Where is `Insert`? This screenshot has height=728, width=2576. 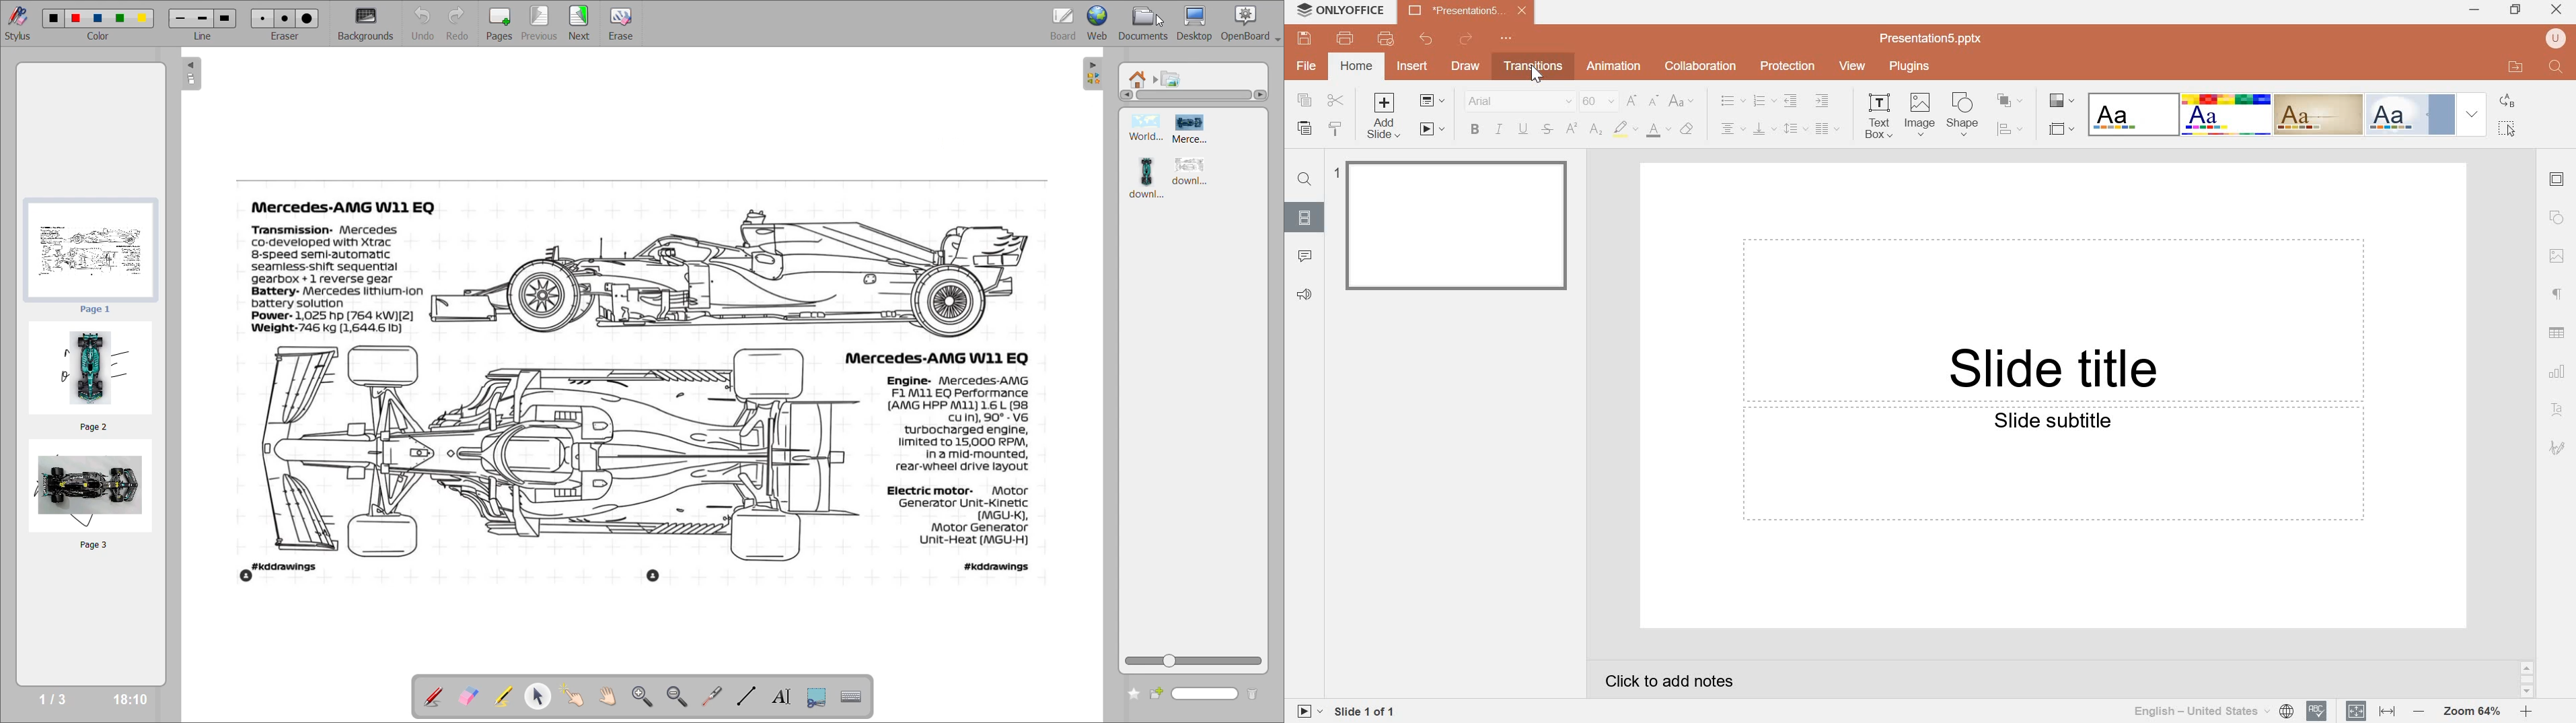 Insert is located at coordinates (1412, 65).